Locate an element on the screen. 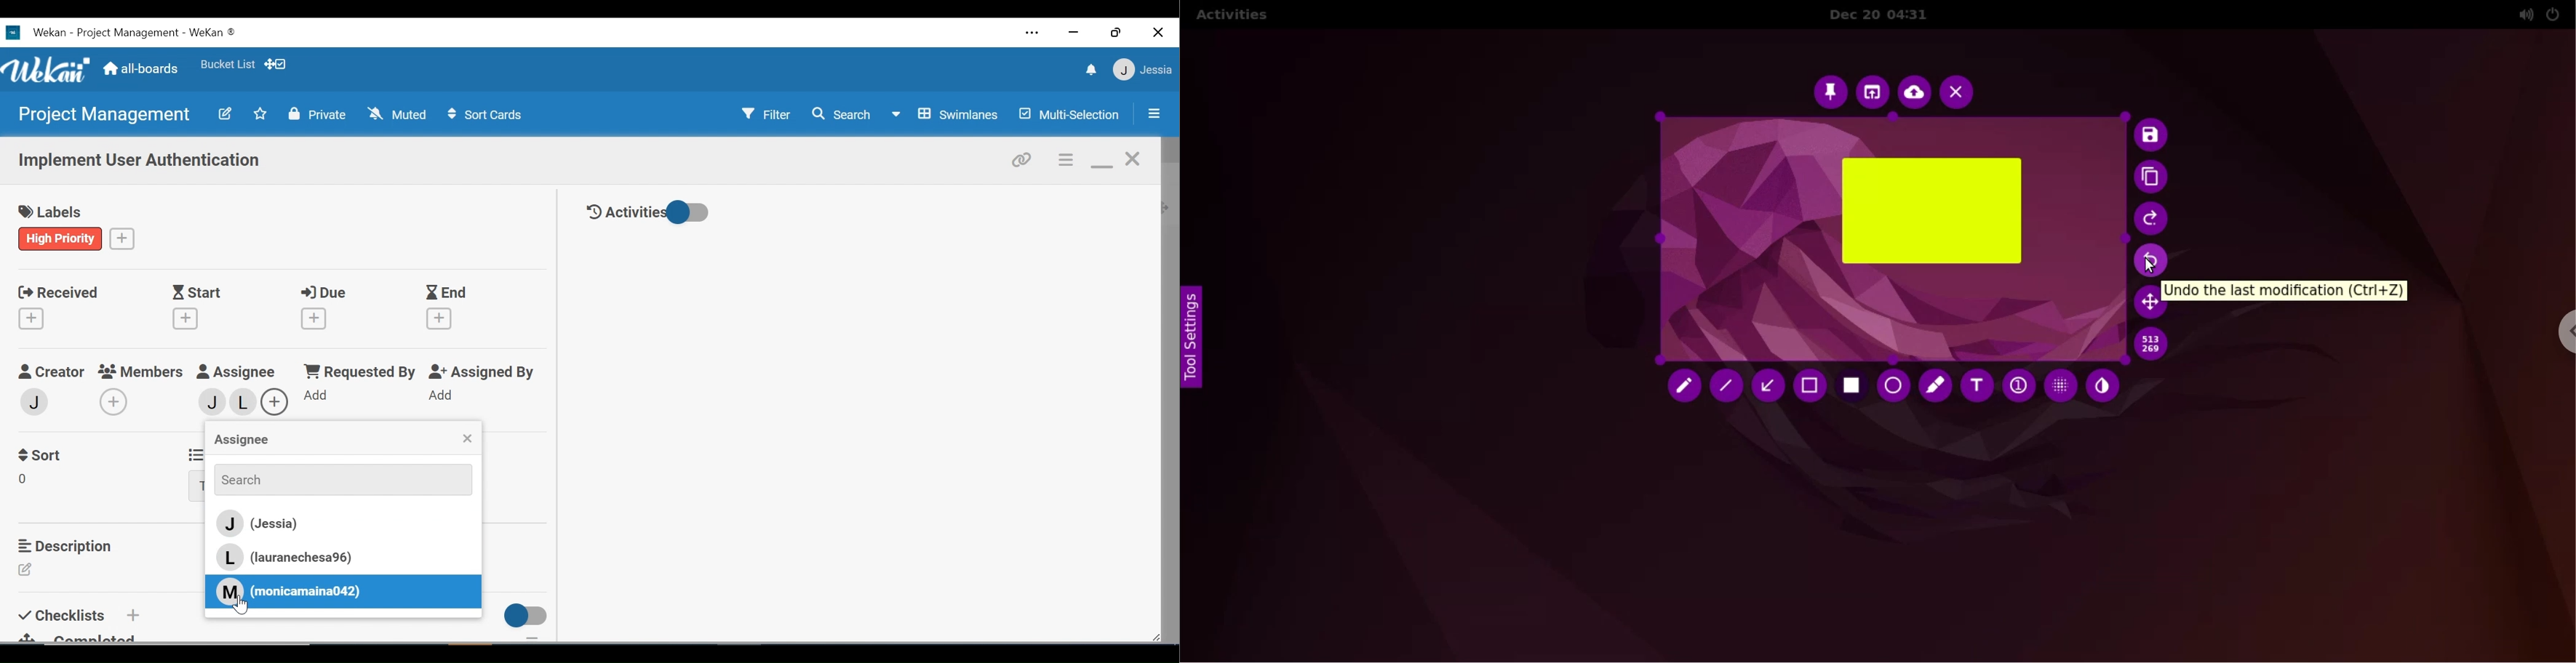  cancel capture is located at coordinates (1958, 92).